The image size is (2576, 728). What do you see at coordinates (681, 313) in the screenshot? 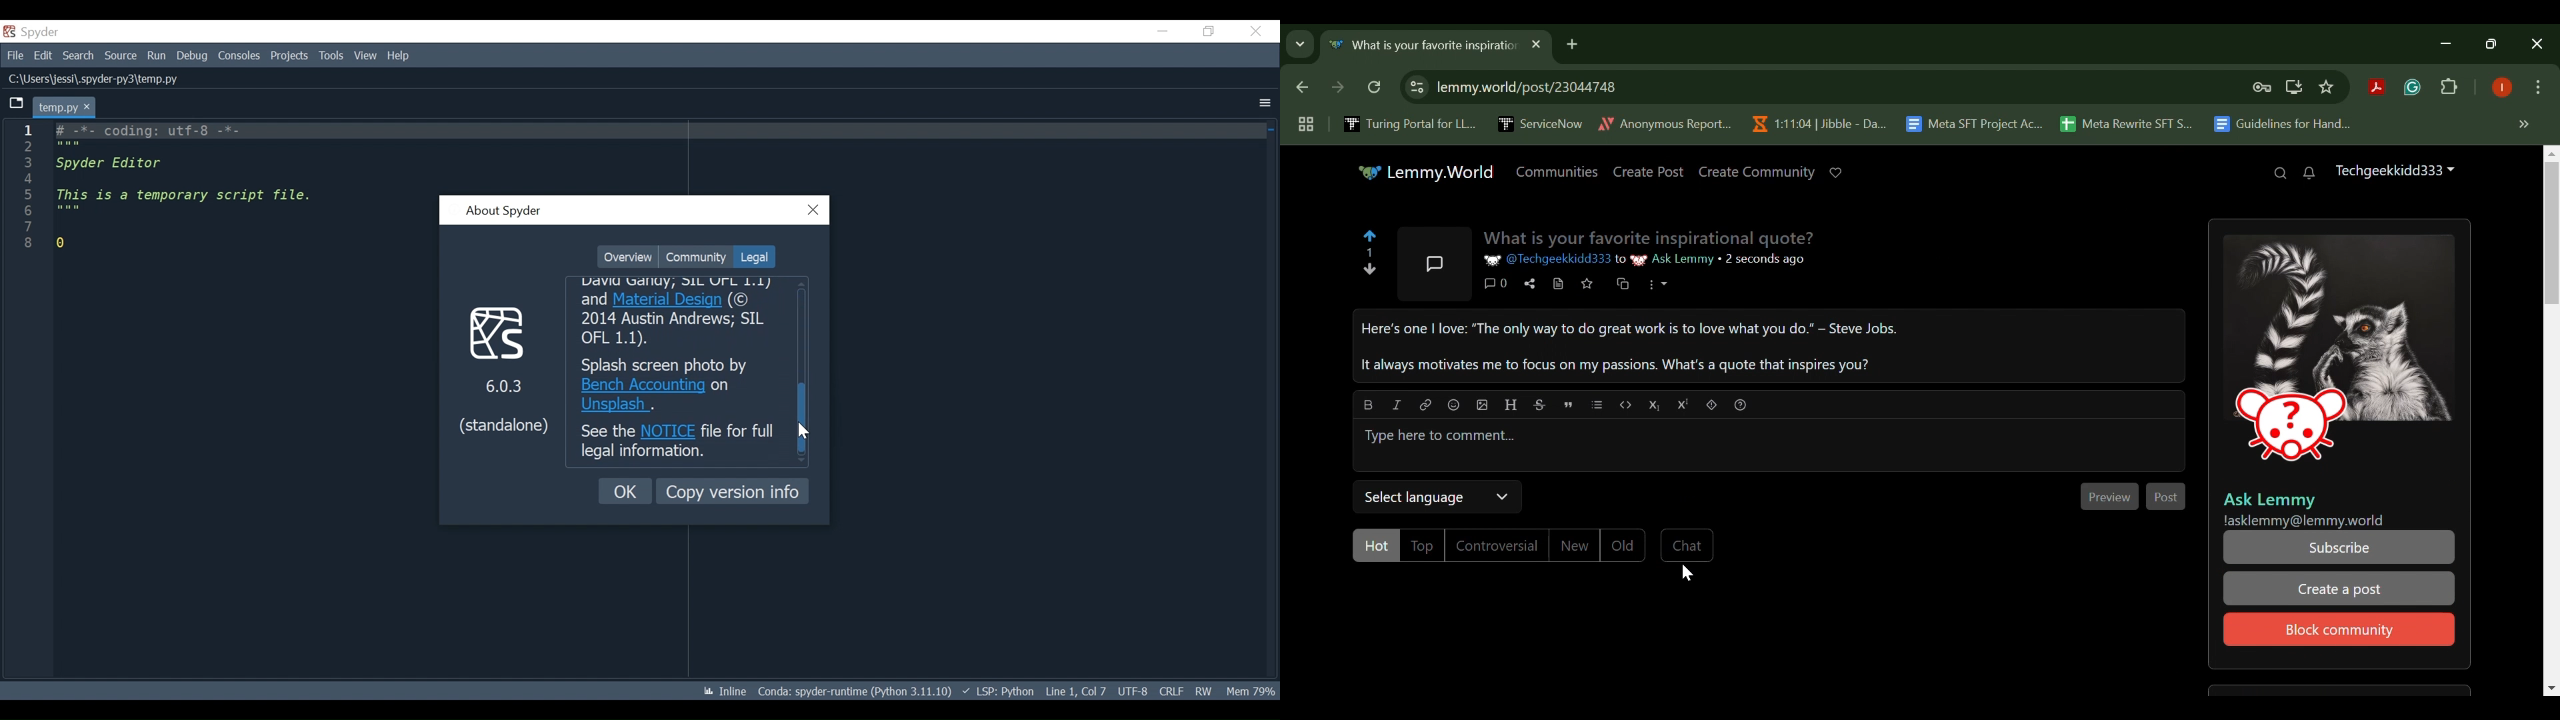
I see `David Gandy; SIL OFL 1.1) and Material Design (© 2014 Austin Andrews; SIL OFL 1.1).` at bounding box center [681, 313].